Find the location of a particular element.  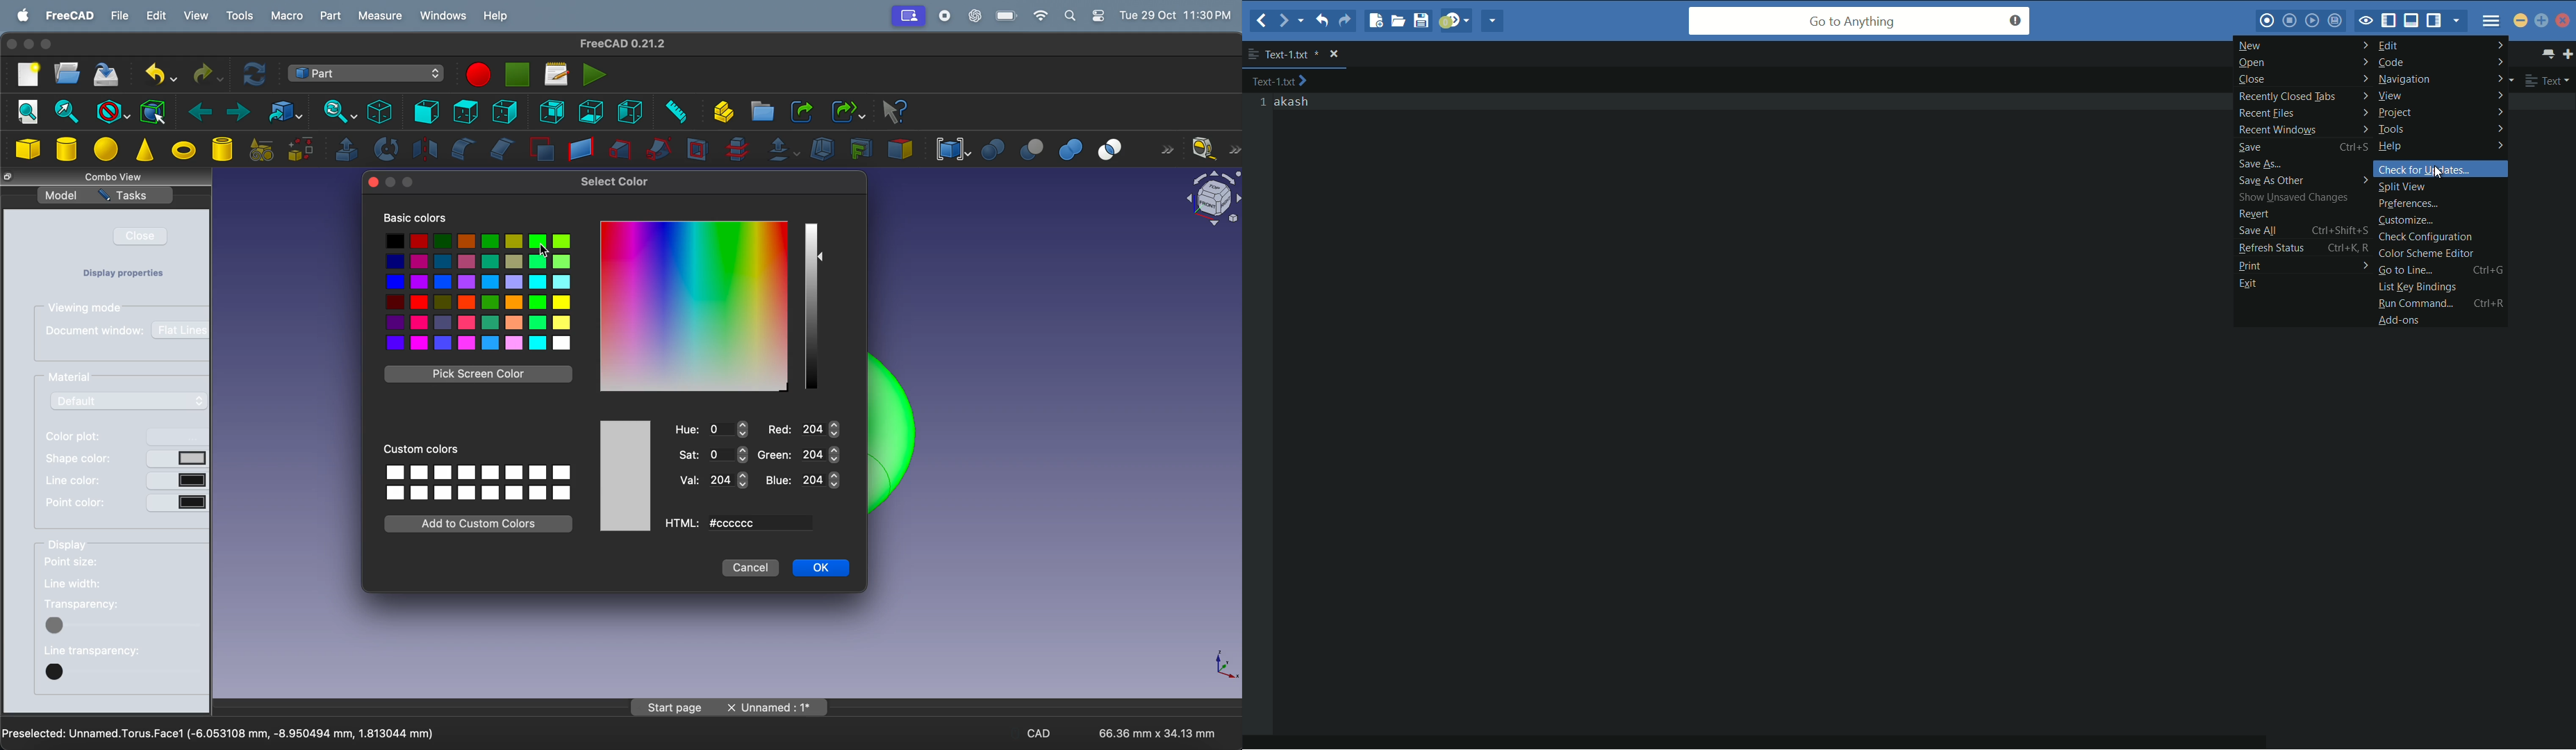

fit section is located at coordinates (63, 113).